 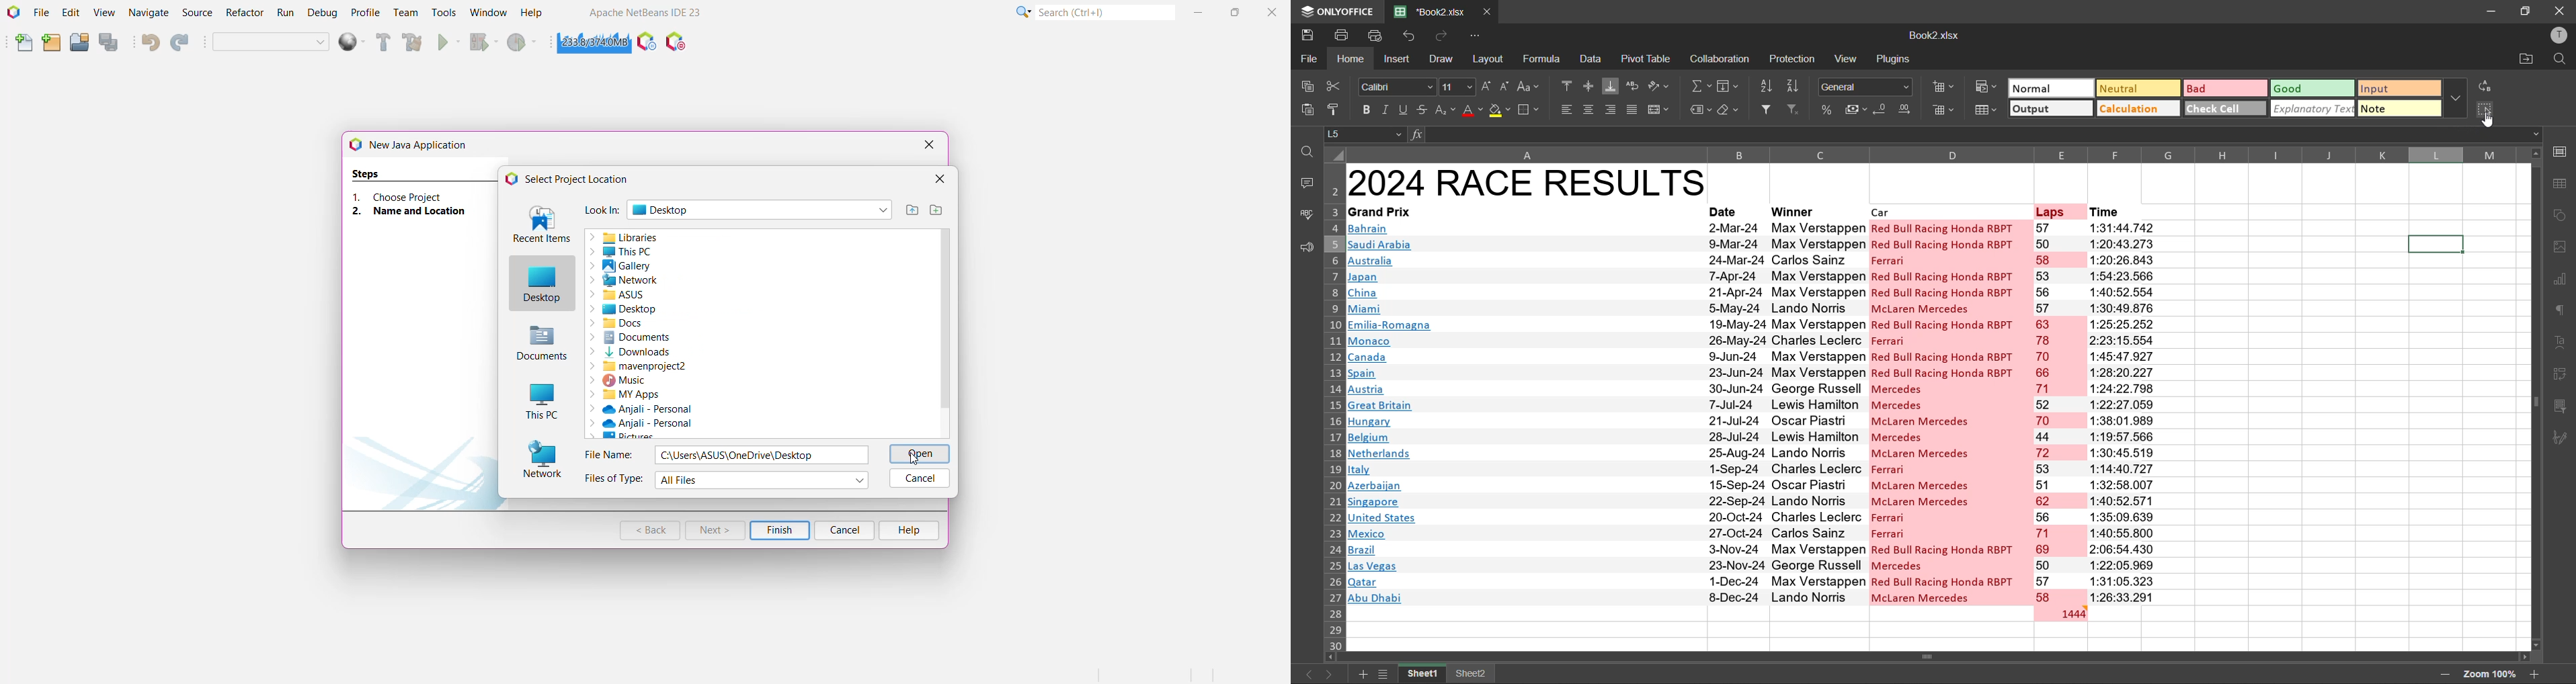 What do you see at coordinates (2560, 282) in the screenshot?
I see `charts` at bounding box center [2560, 282].